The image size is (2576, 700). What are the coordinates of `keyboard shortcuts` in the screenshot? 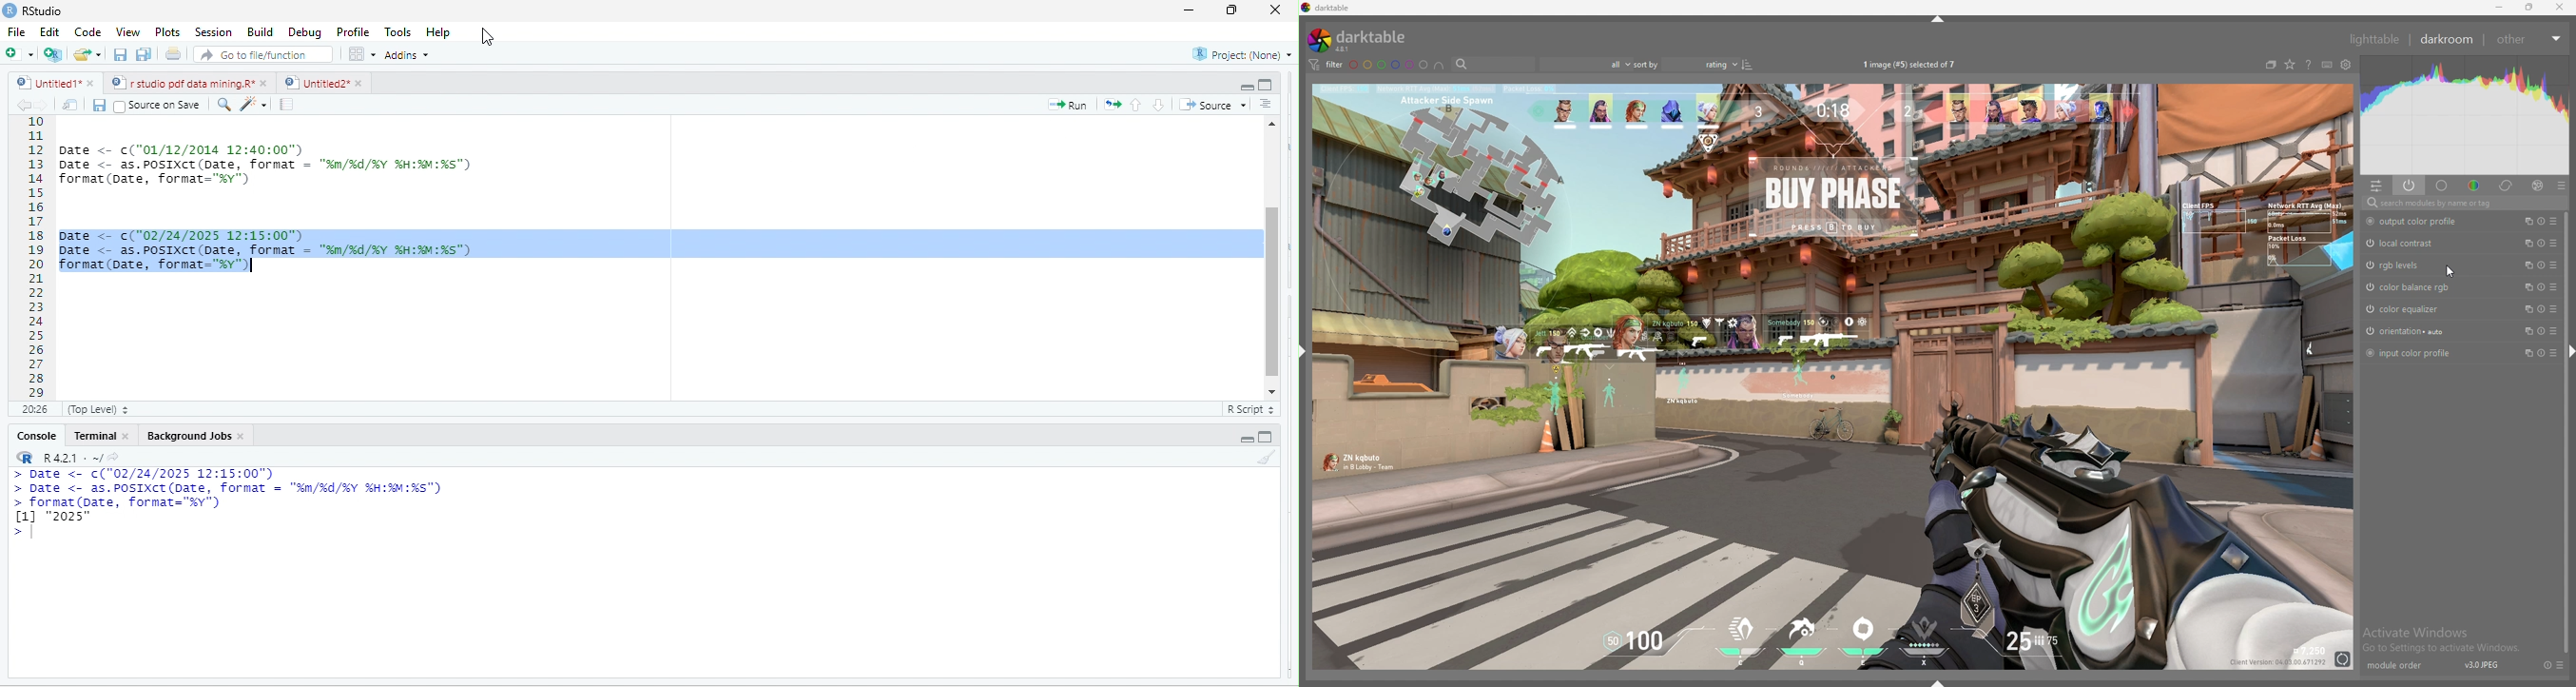 It's located at (2327, 66).